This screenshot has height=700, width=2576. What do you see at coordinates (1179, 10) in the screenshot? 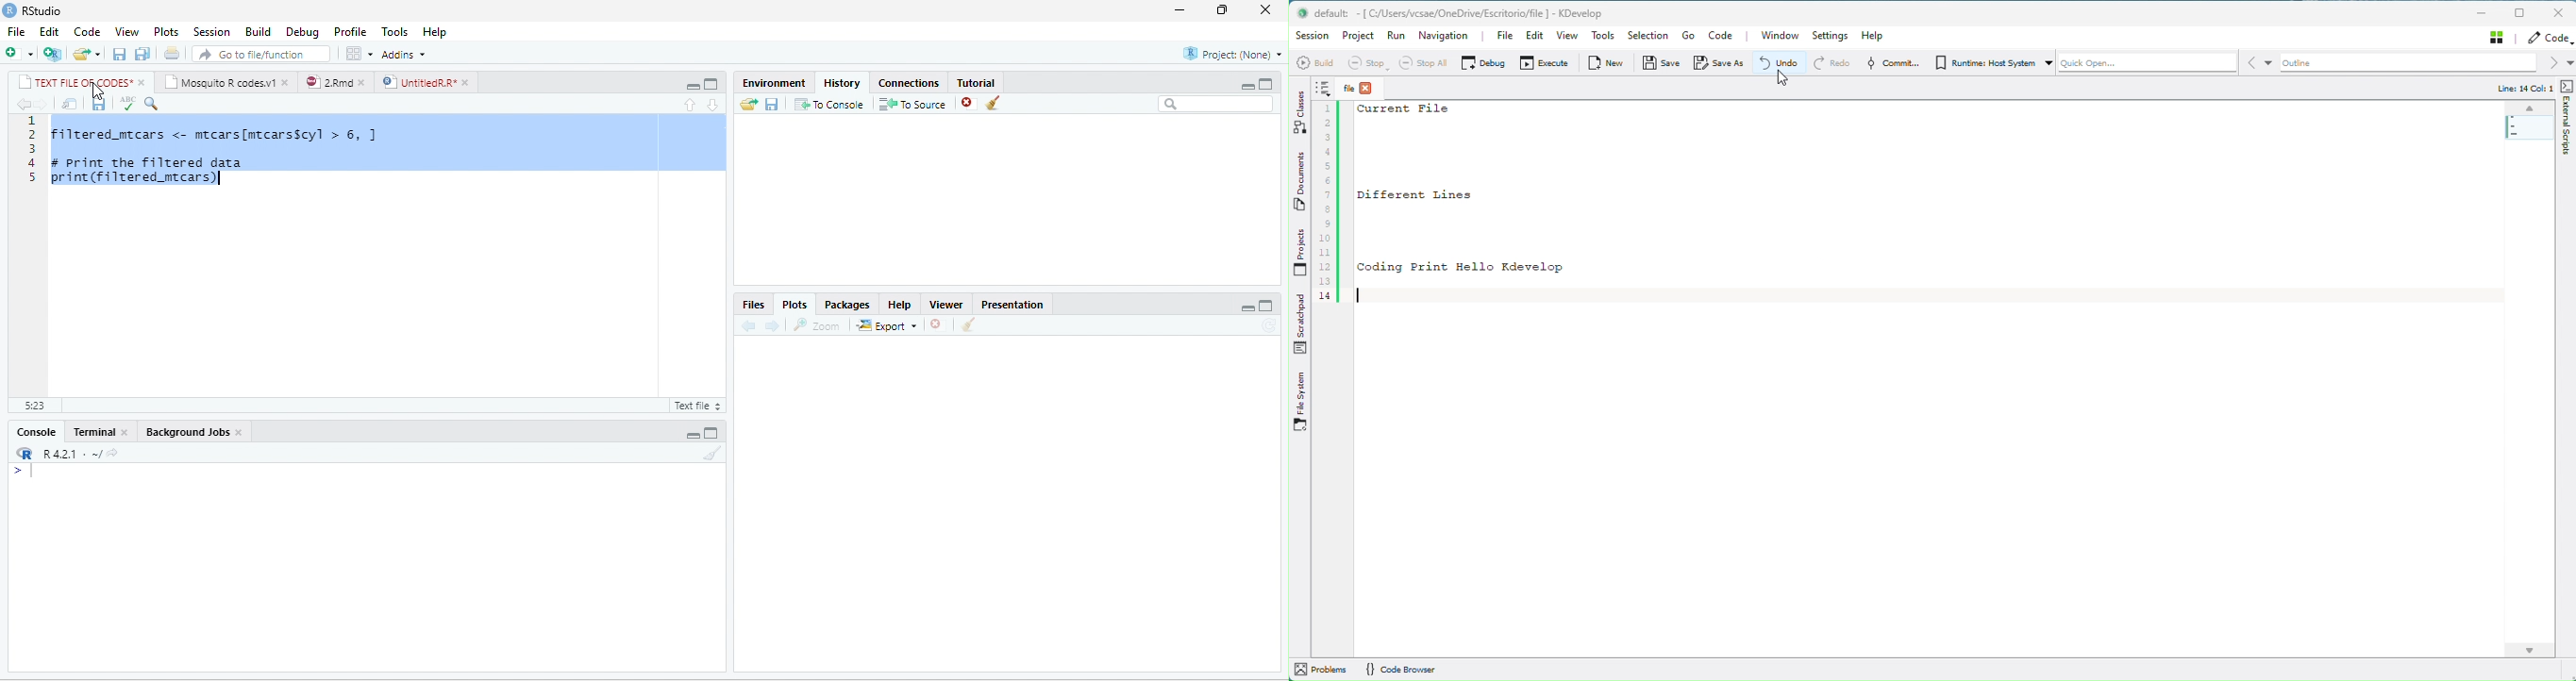
I see `minimize` at bounding box center [1179, 10].